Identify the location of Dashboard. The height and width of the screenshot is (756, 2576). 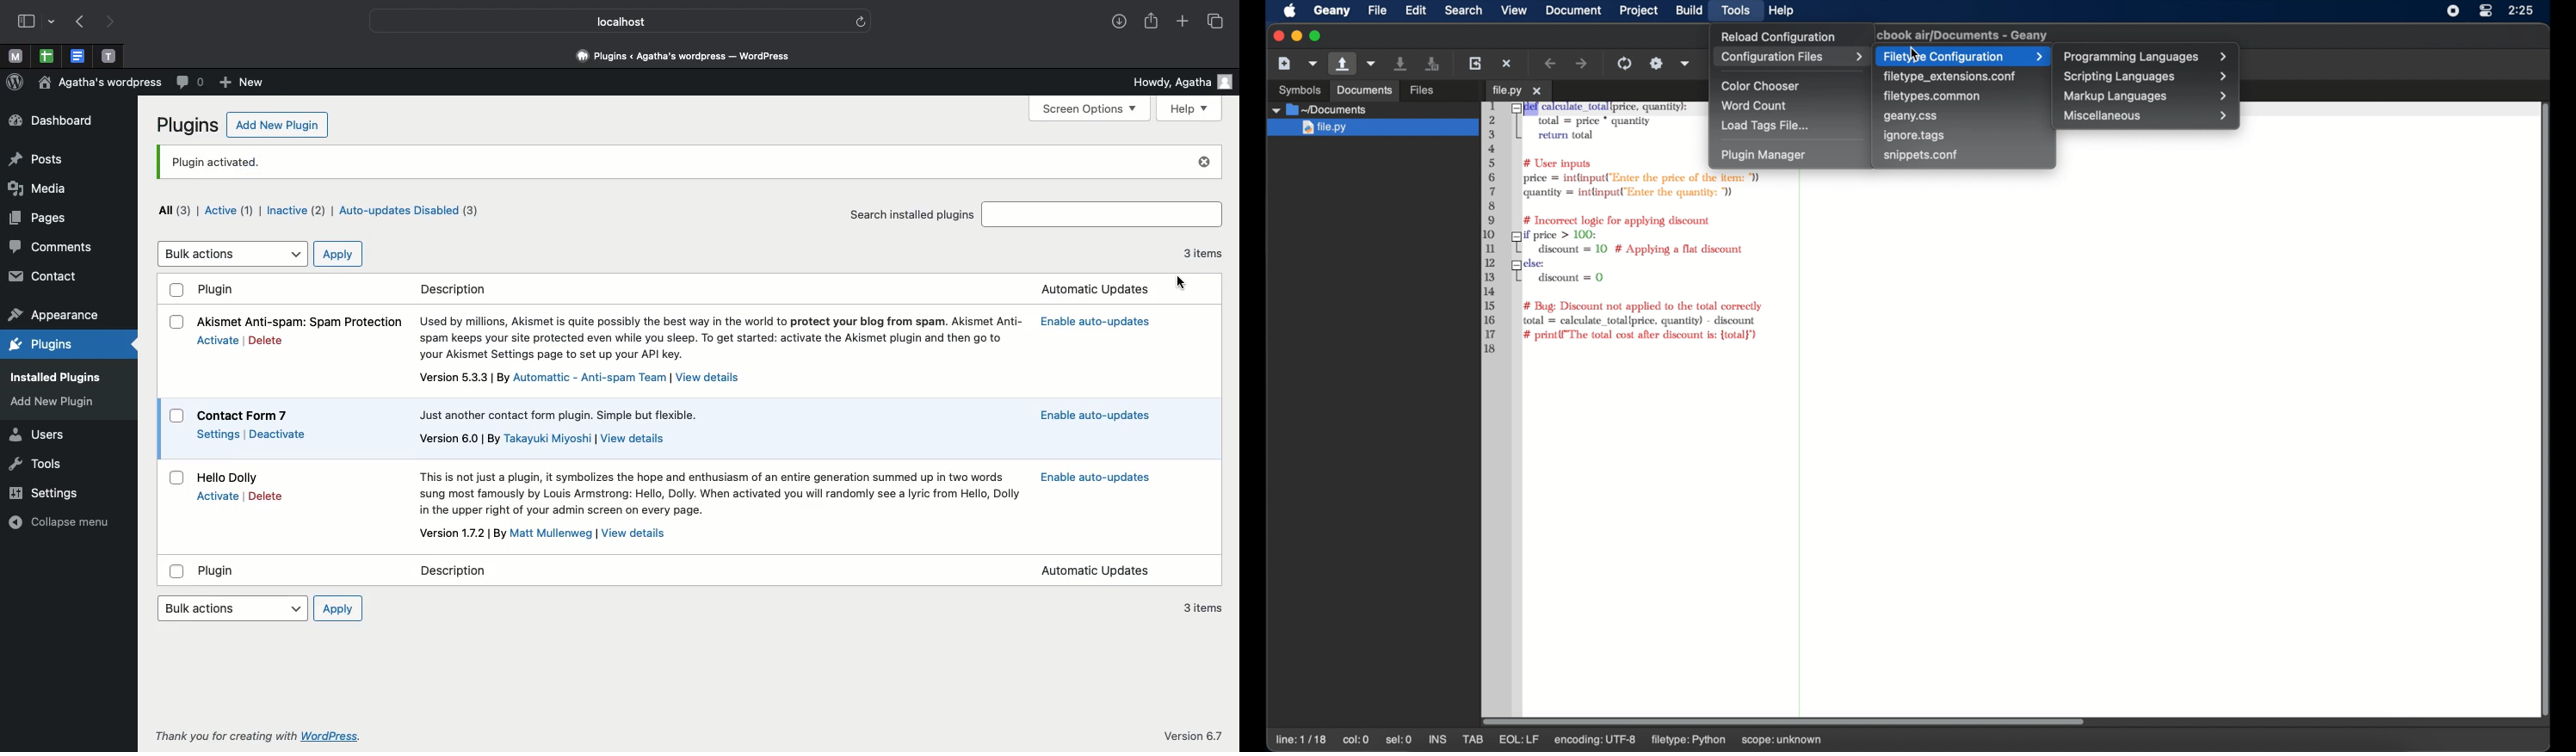
(679, 58).